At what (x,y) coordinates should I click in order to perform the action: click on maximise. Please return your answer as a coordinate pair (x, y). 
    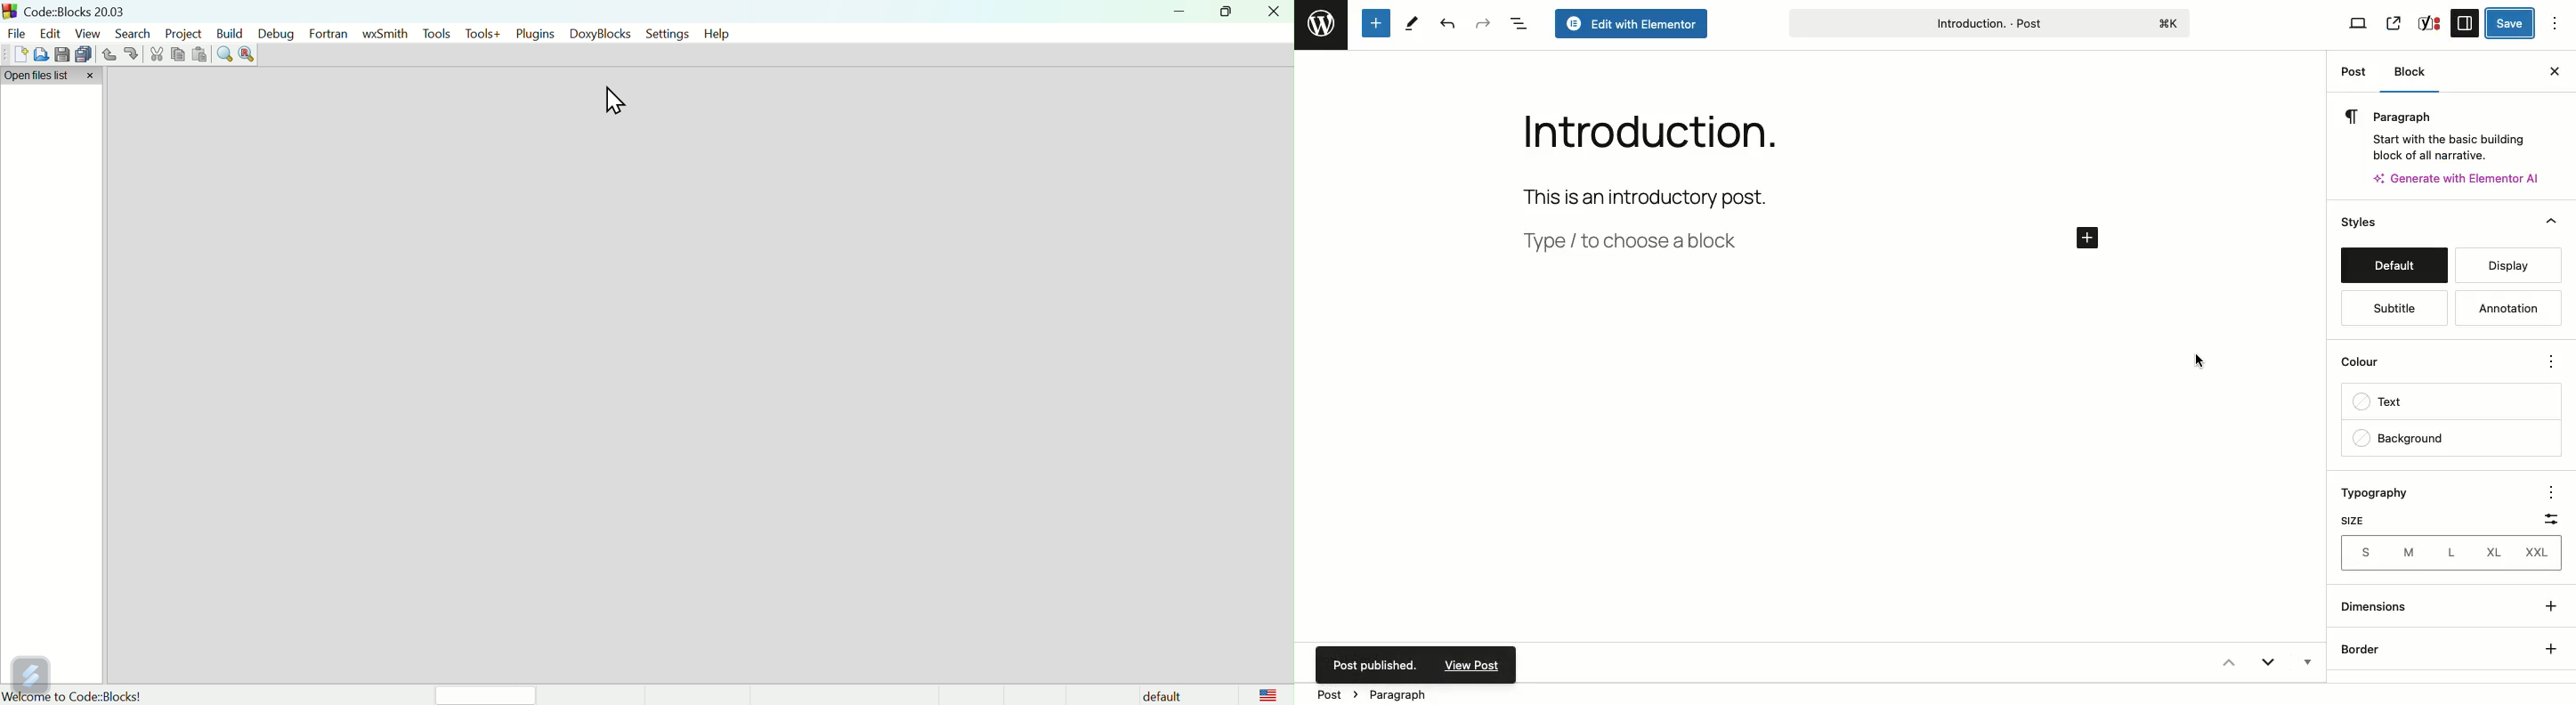
    Looking at the image, I should click on (1225, 11).